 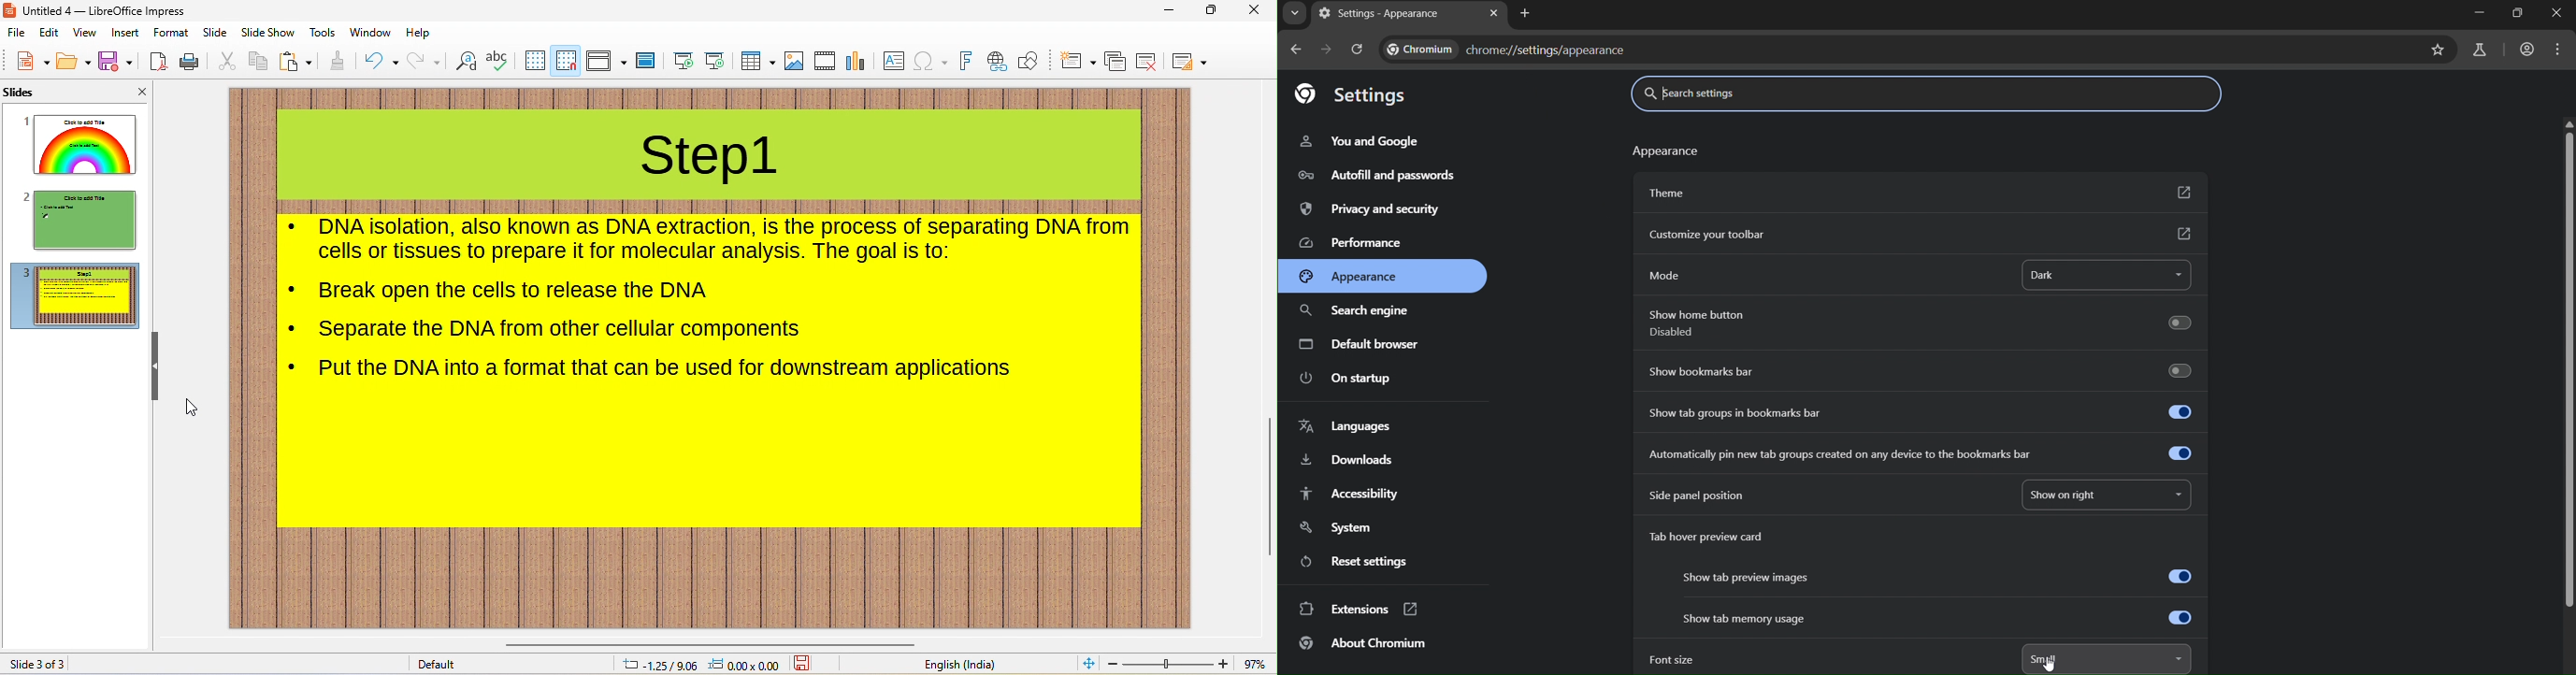 I want to click on menu, so click(x=2560, y=51).